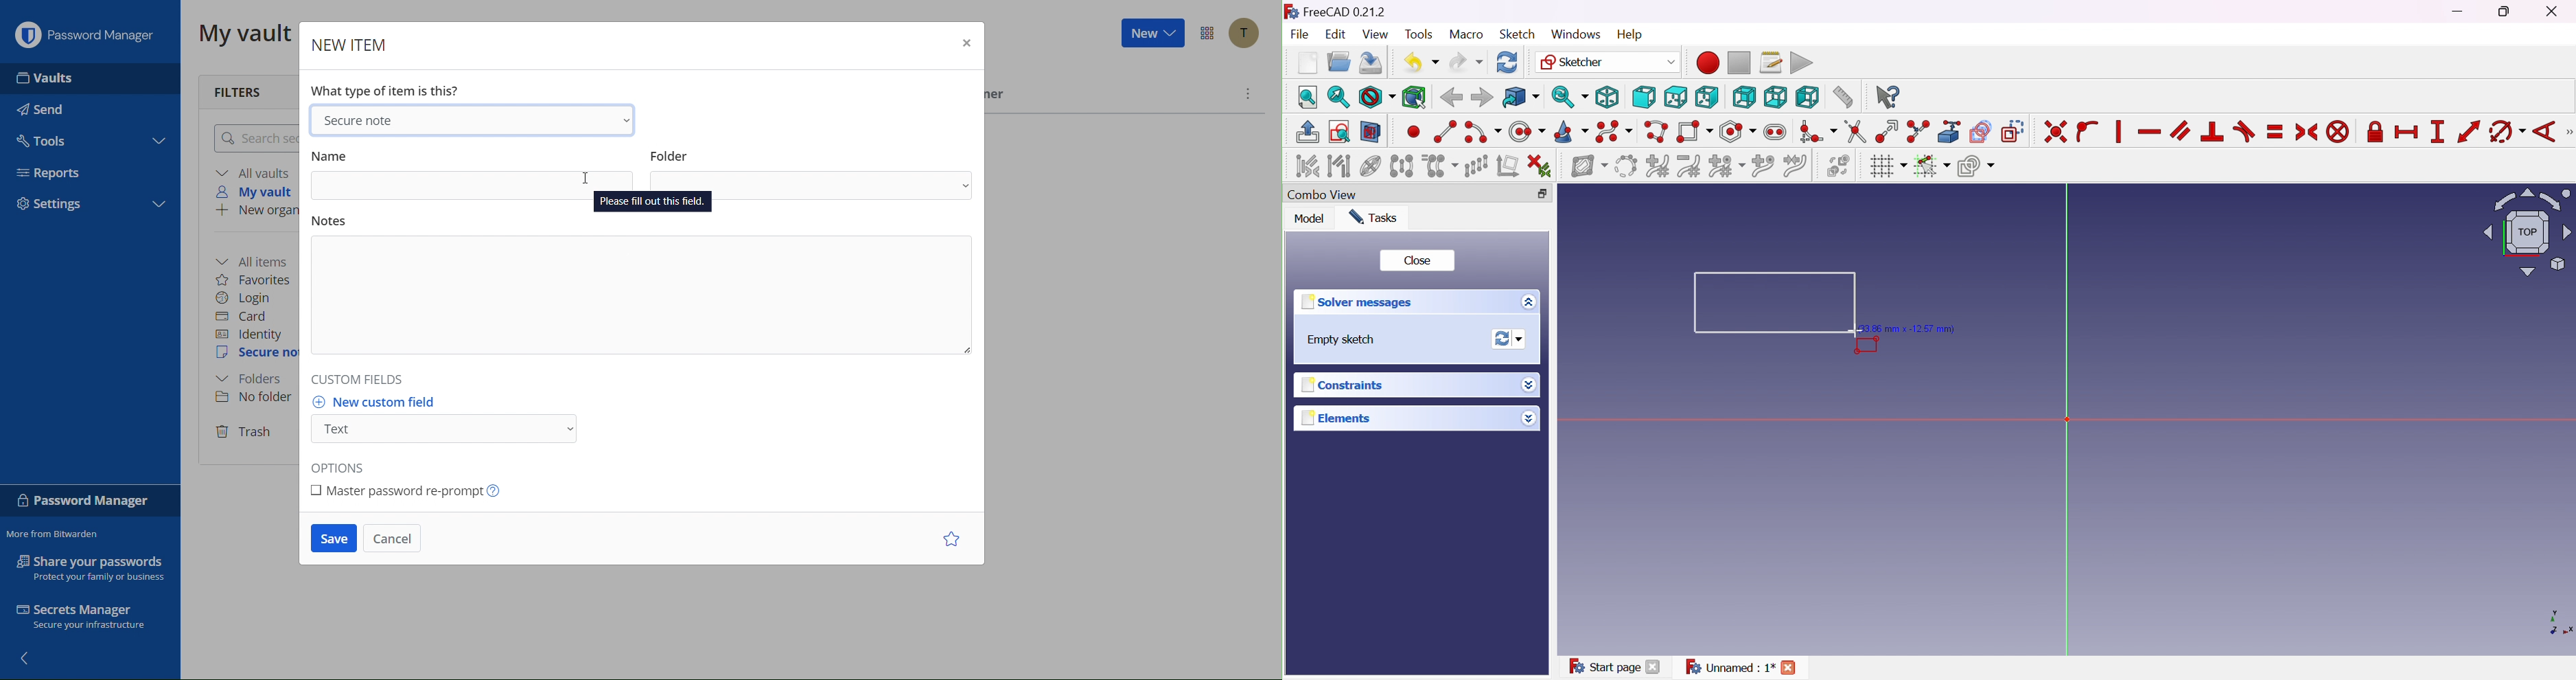 This screenshot has height=700, width=2576. I want to click on Custom Fields, so click(370, 382).